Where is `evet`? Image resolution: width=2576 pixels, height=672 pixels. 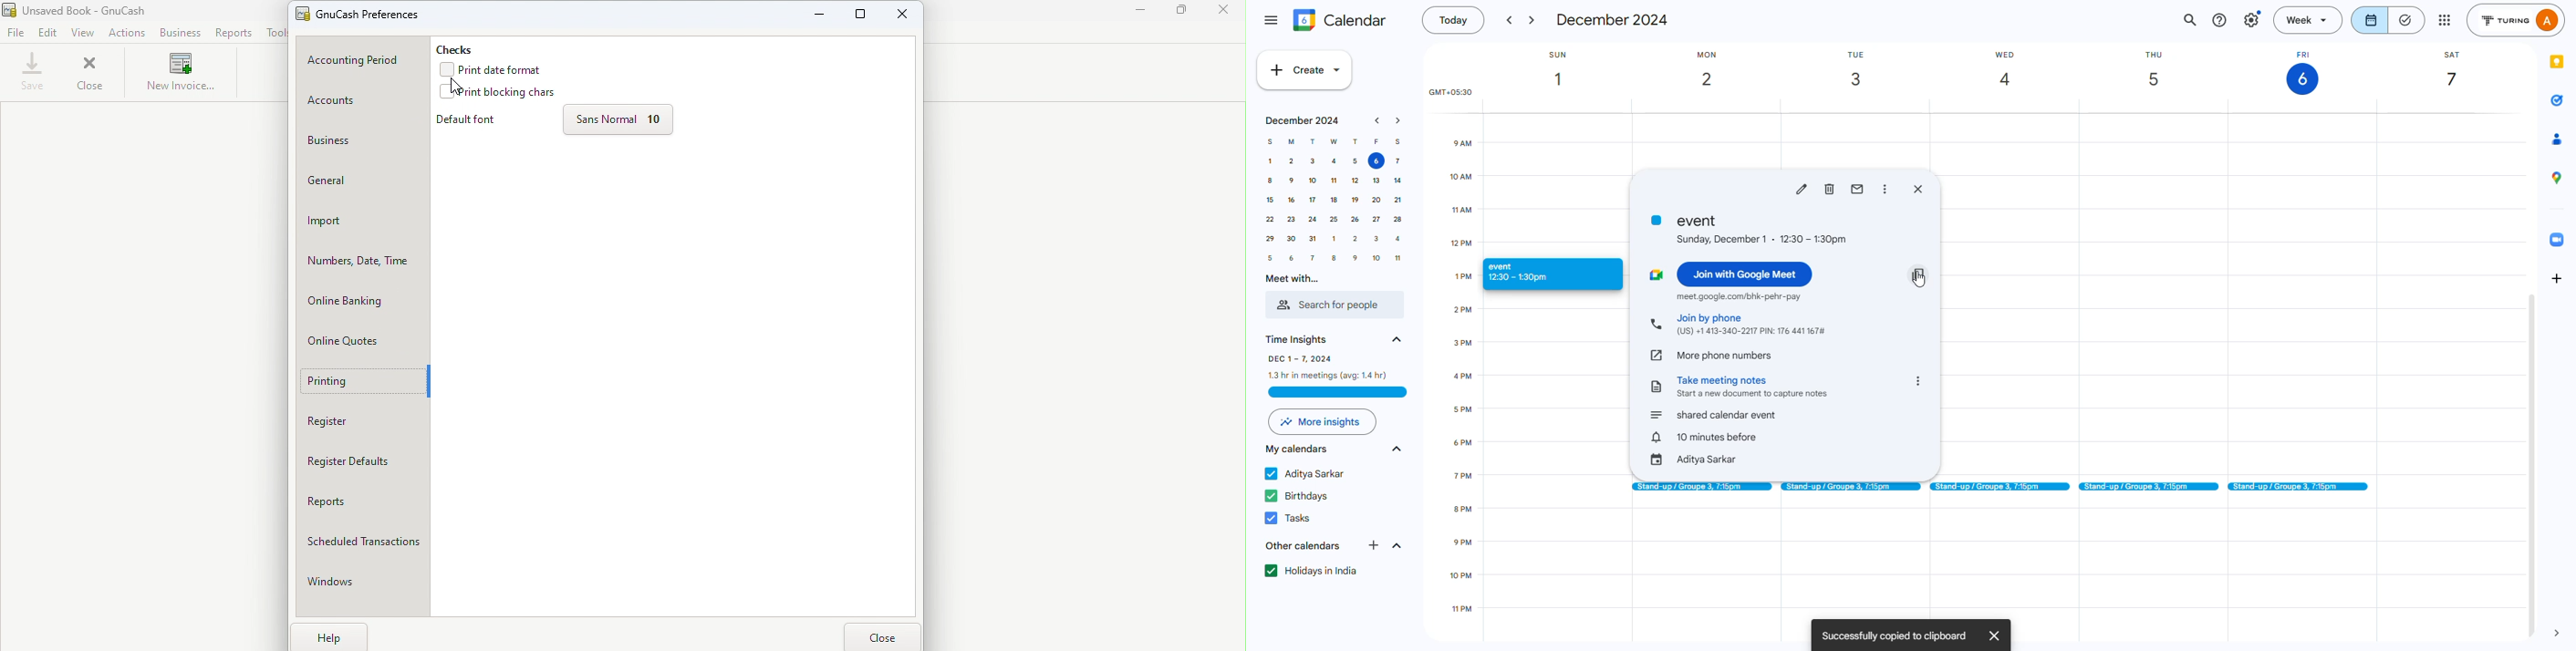 evet is located at coordinates (1750, 229).